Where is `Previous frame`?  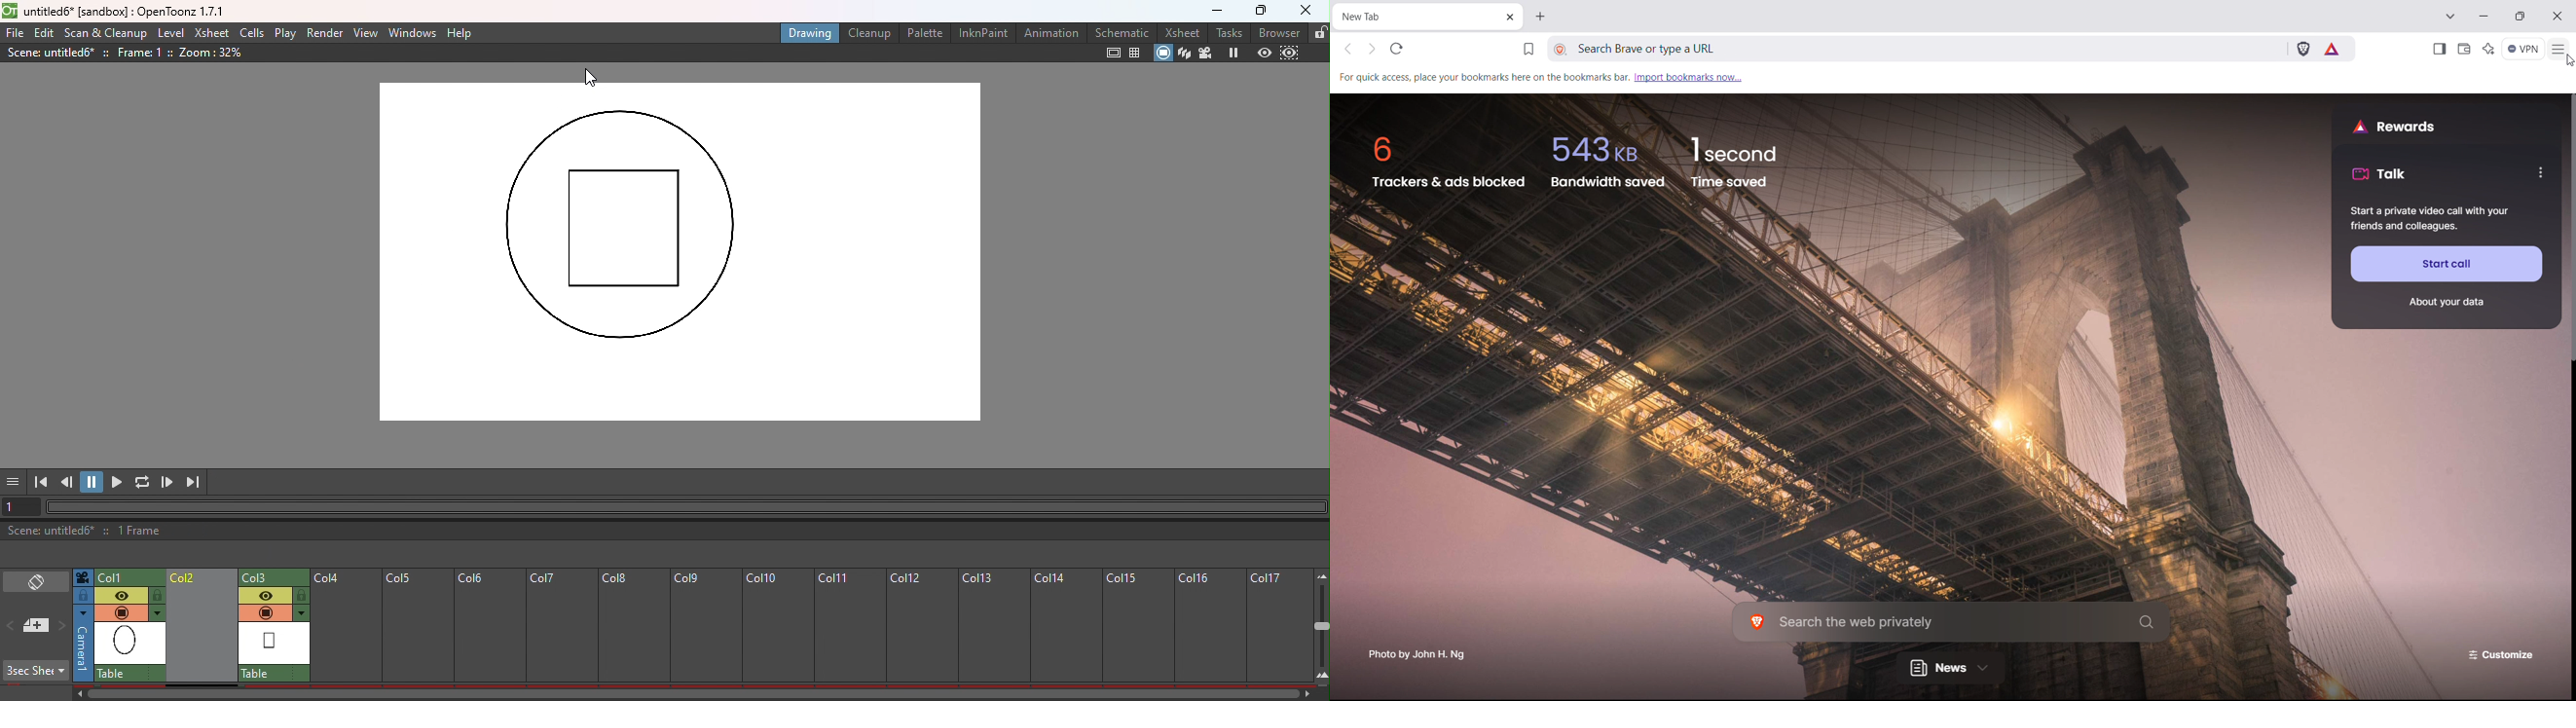
Previous frame is located at coordinates (68, 482).